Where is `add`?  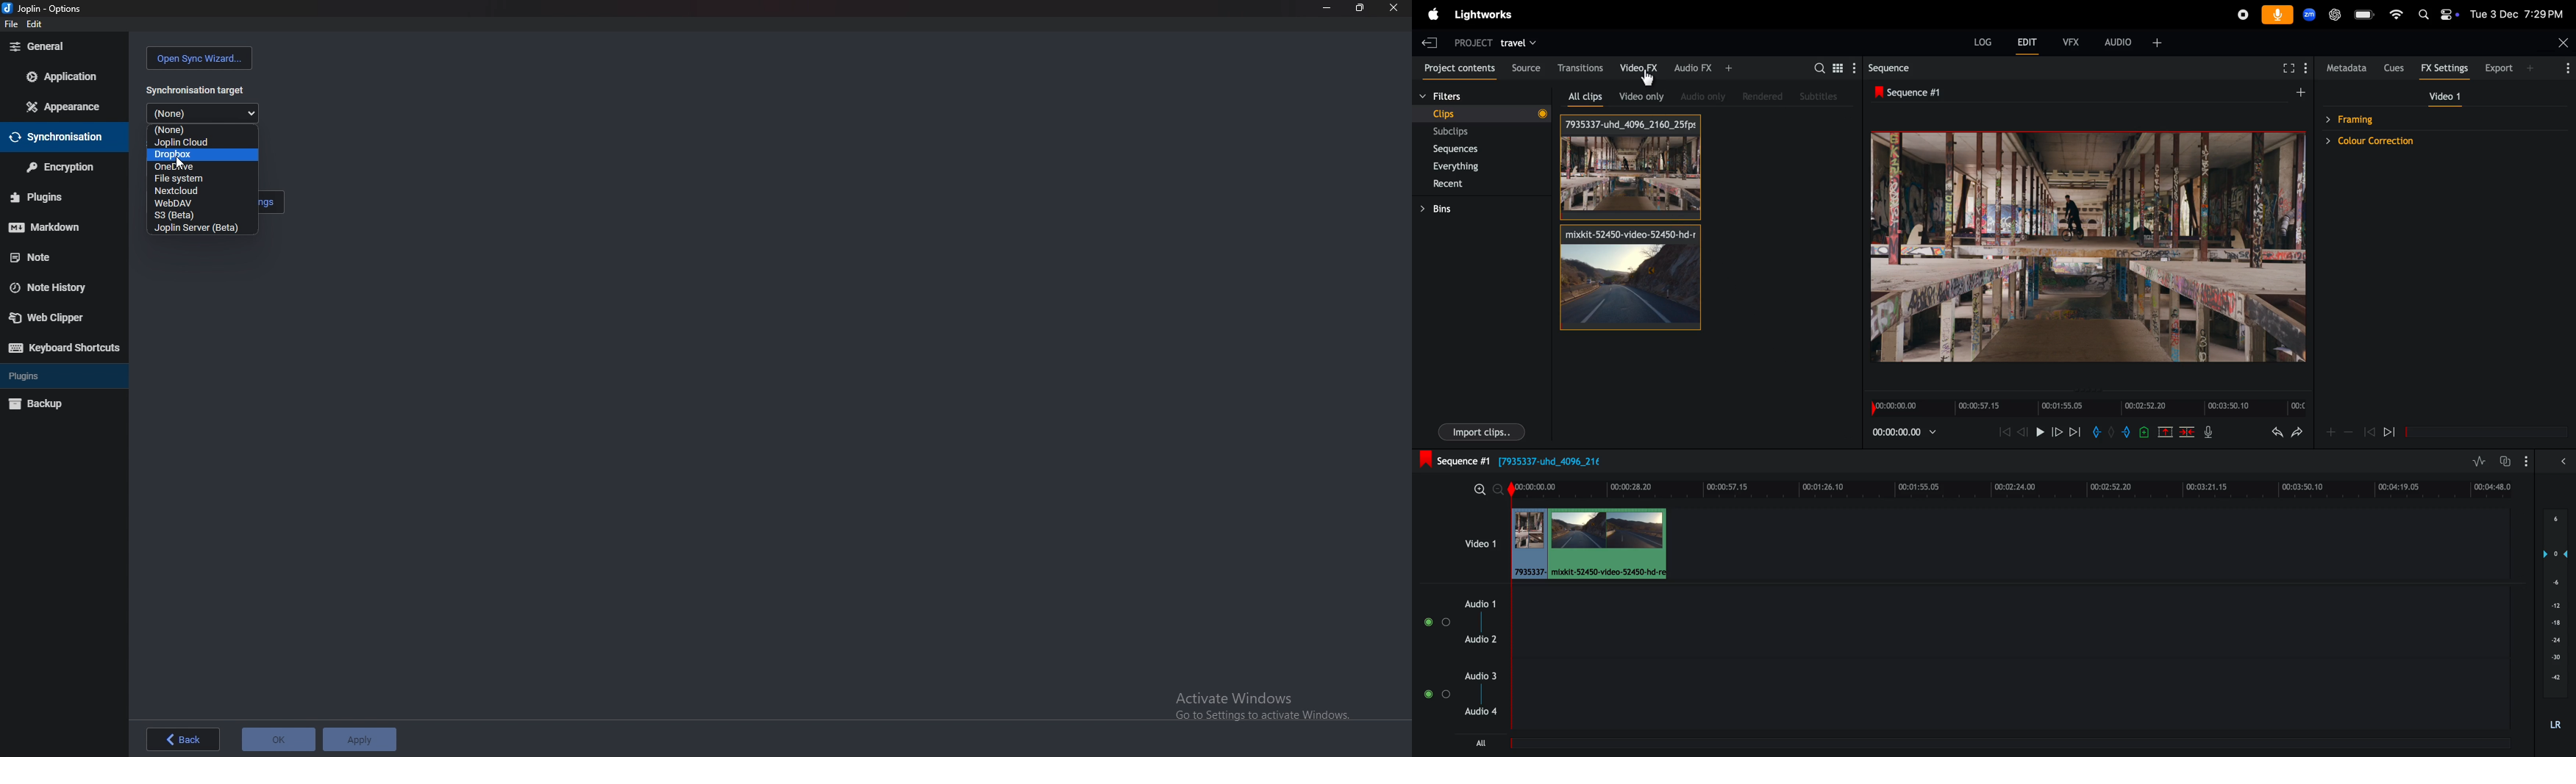 add is located at coordinates (2302, 92).